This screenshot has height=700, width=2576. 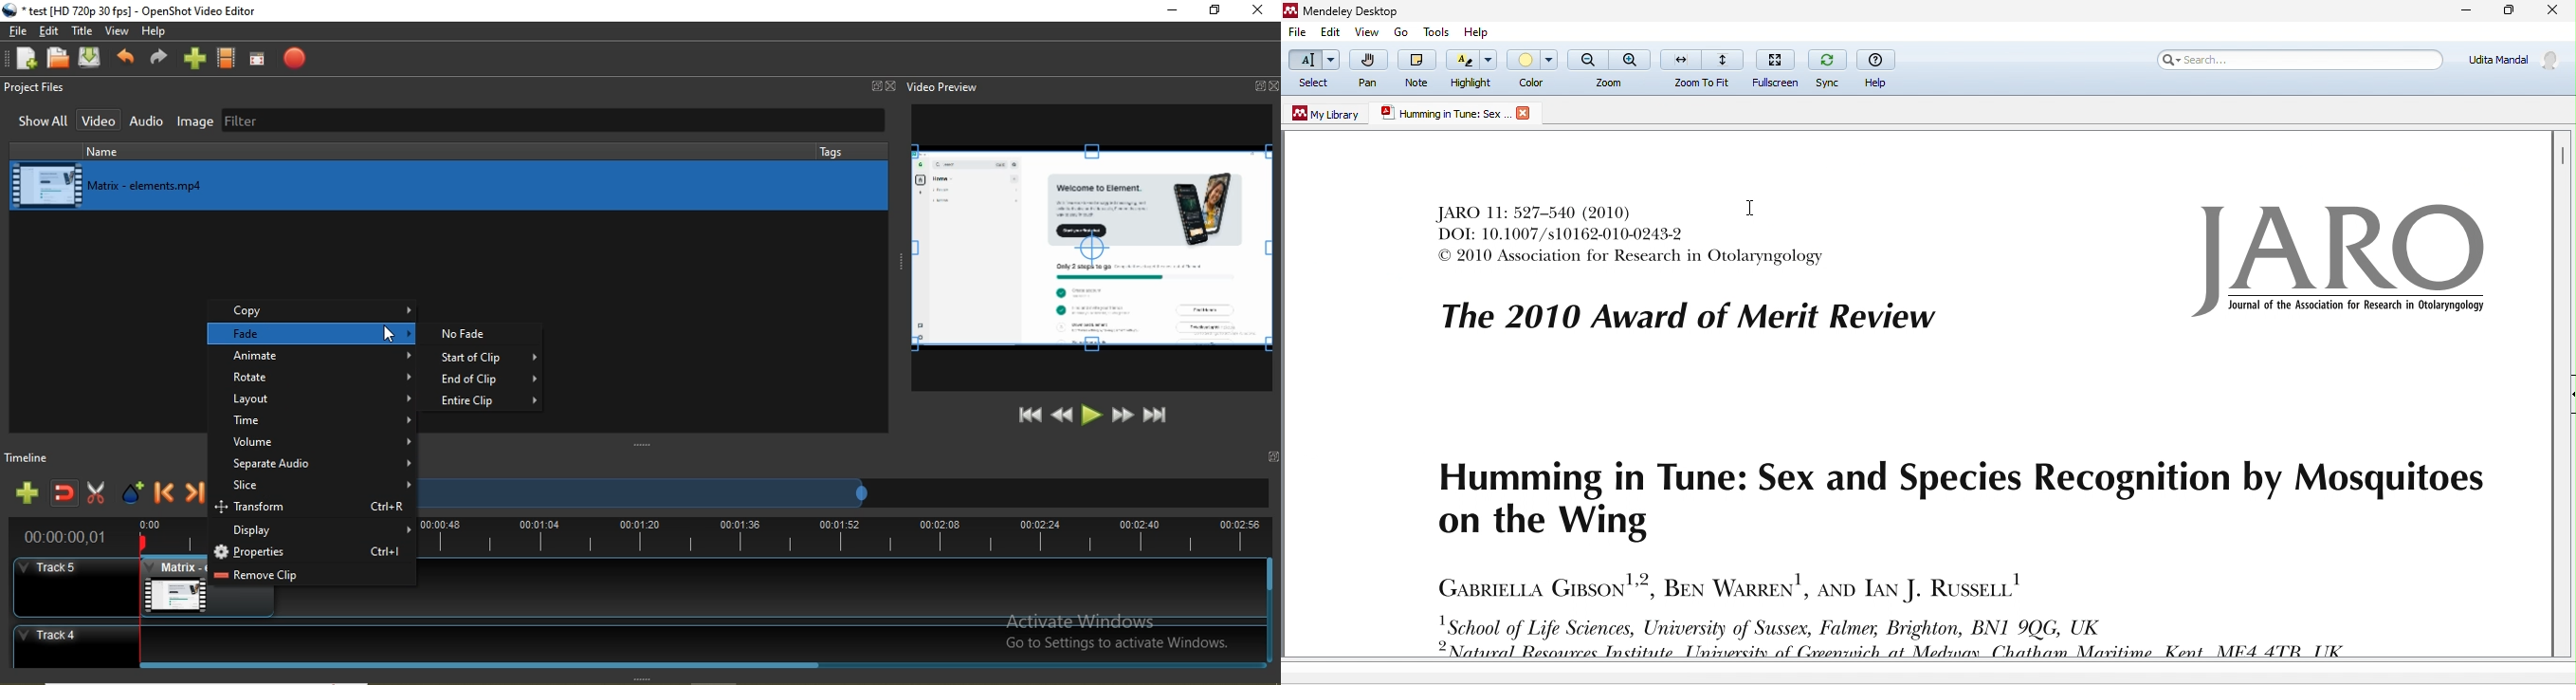 What do you see at coordinates (1366, 10) in the screenshot?
I see `Mendeley Desktop` at bounding box center [1366, 10].